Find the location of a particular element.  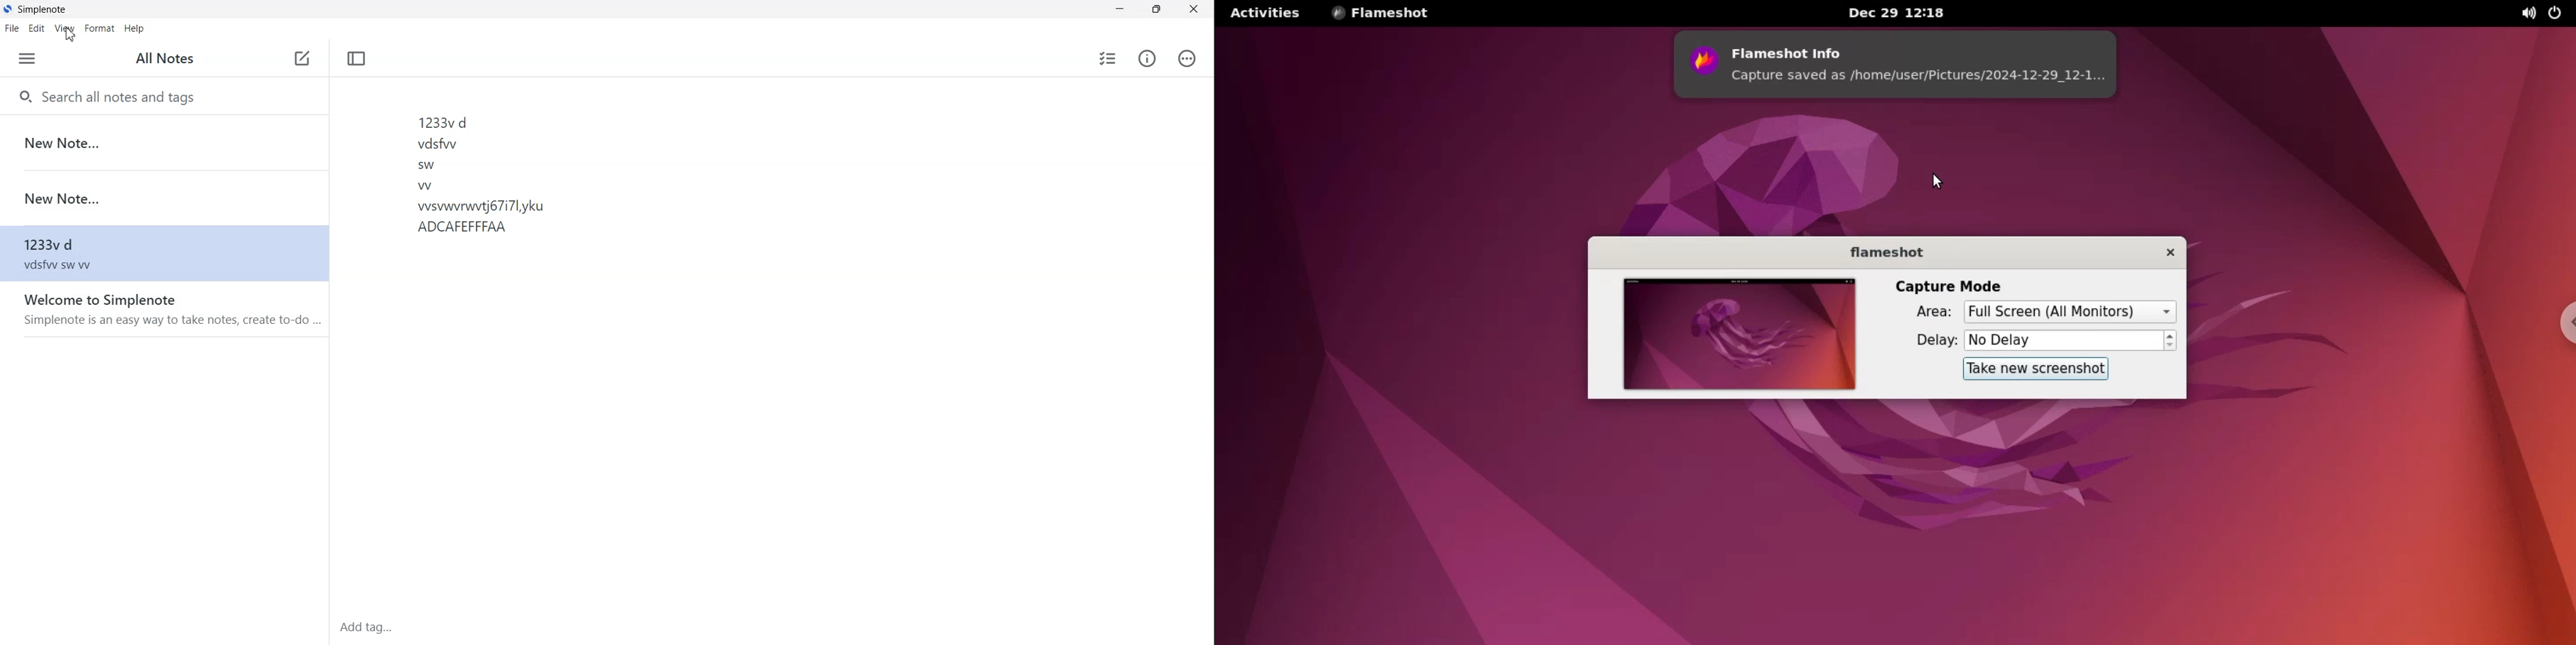

Add tag is located at coordinates (406, 627).